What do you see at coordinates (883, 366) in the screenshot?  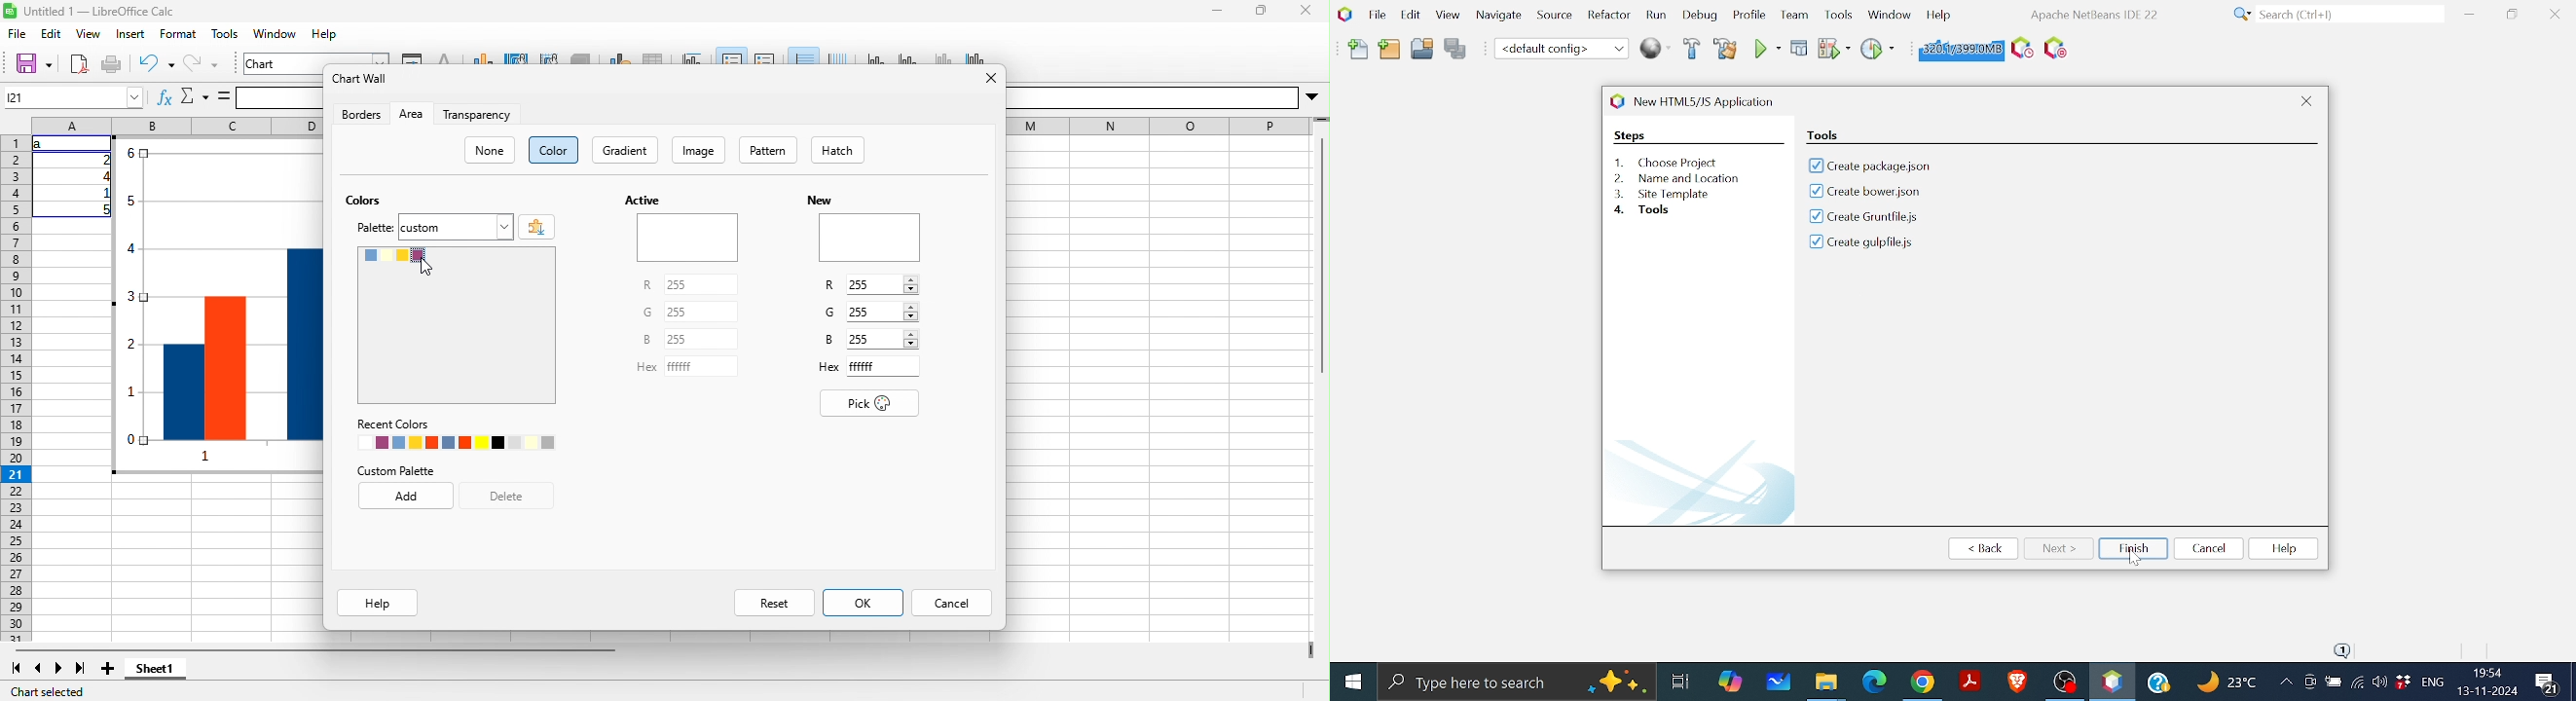 I see `Input for Hex code` at bounding box center [883, 366].